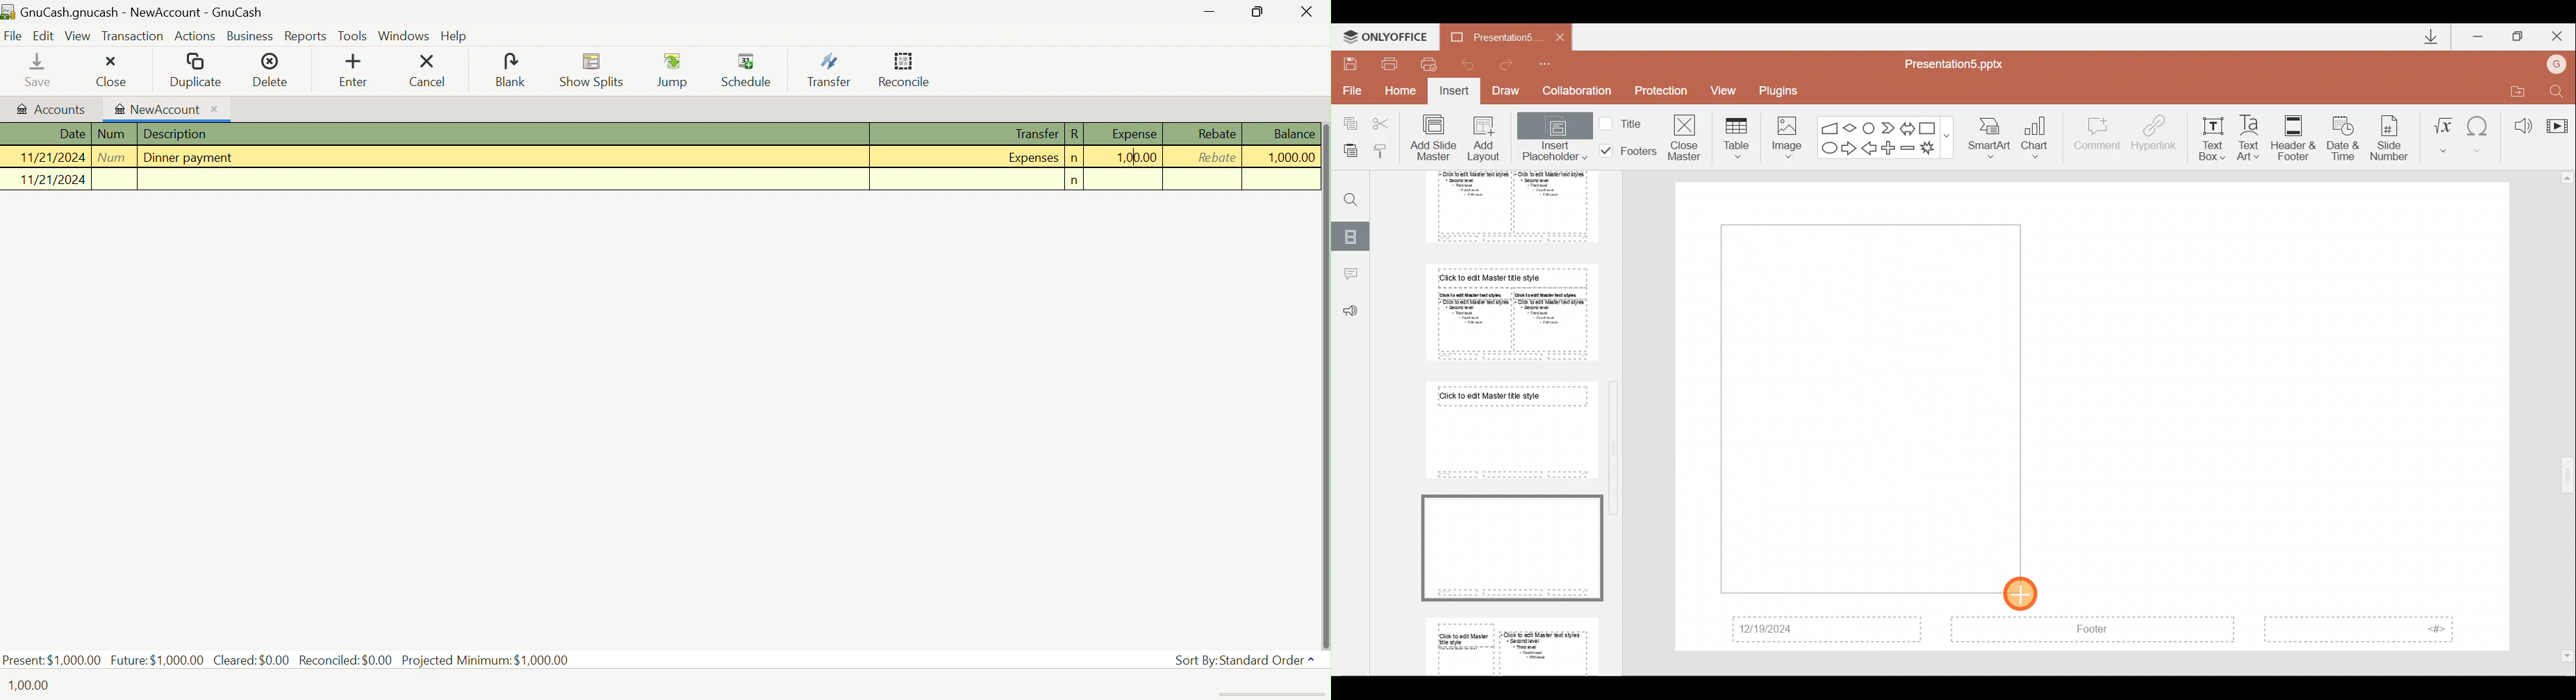 The height and width of the screenshot is (700, 2576). What do you see at coordinates (2340, 135) in the screenshot?
I see `Date & time` at bounding box center [2340, 135].